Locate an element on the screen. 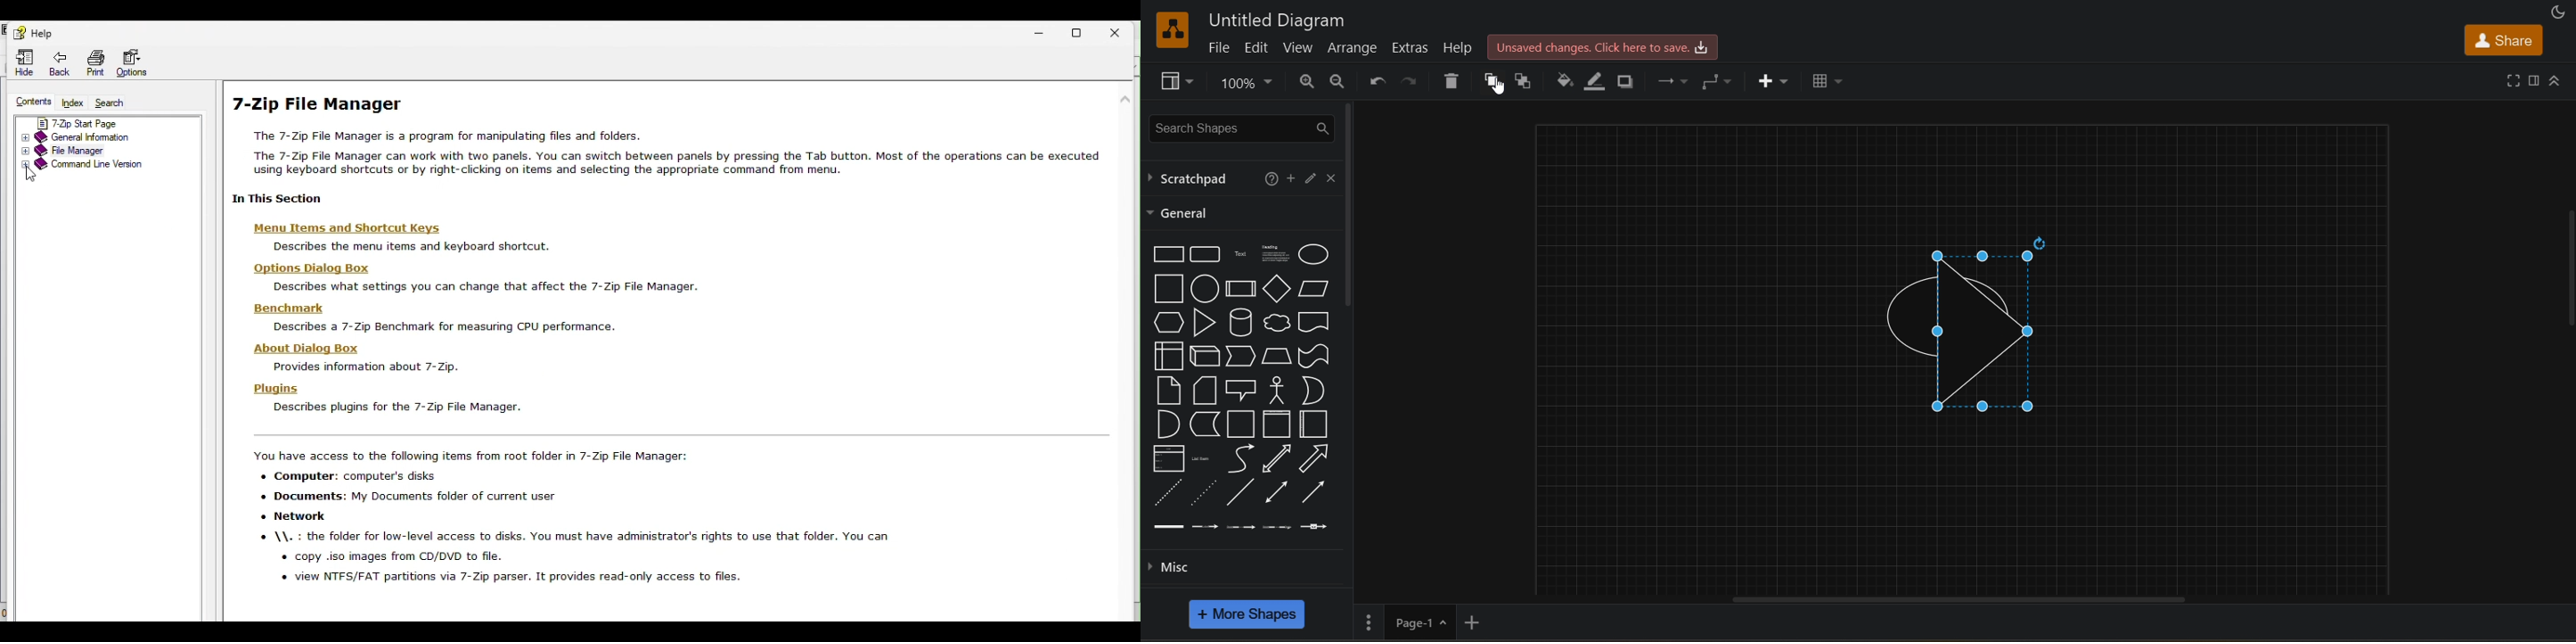 The height and width of the screenshot is (644, 2576). draw.io logo is located at coordinates (1172, 29).